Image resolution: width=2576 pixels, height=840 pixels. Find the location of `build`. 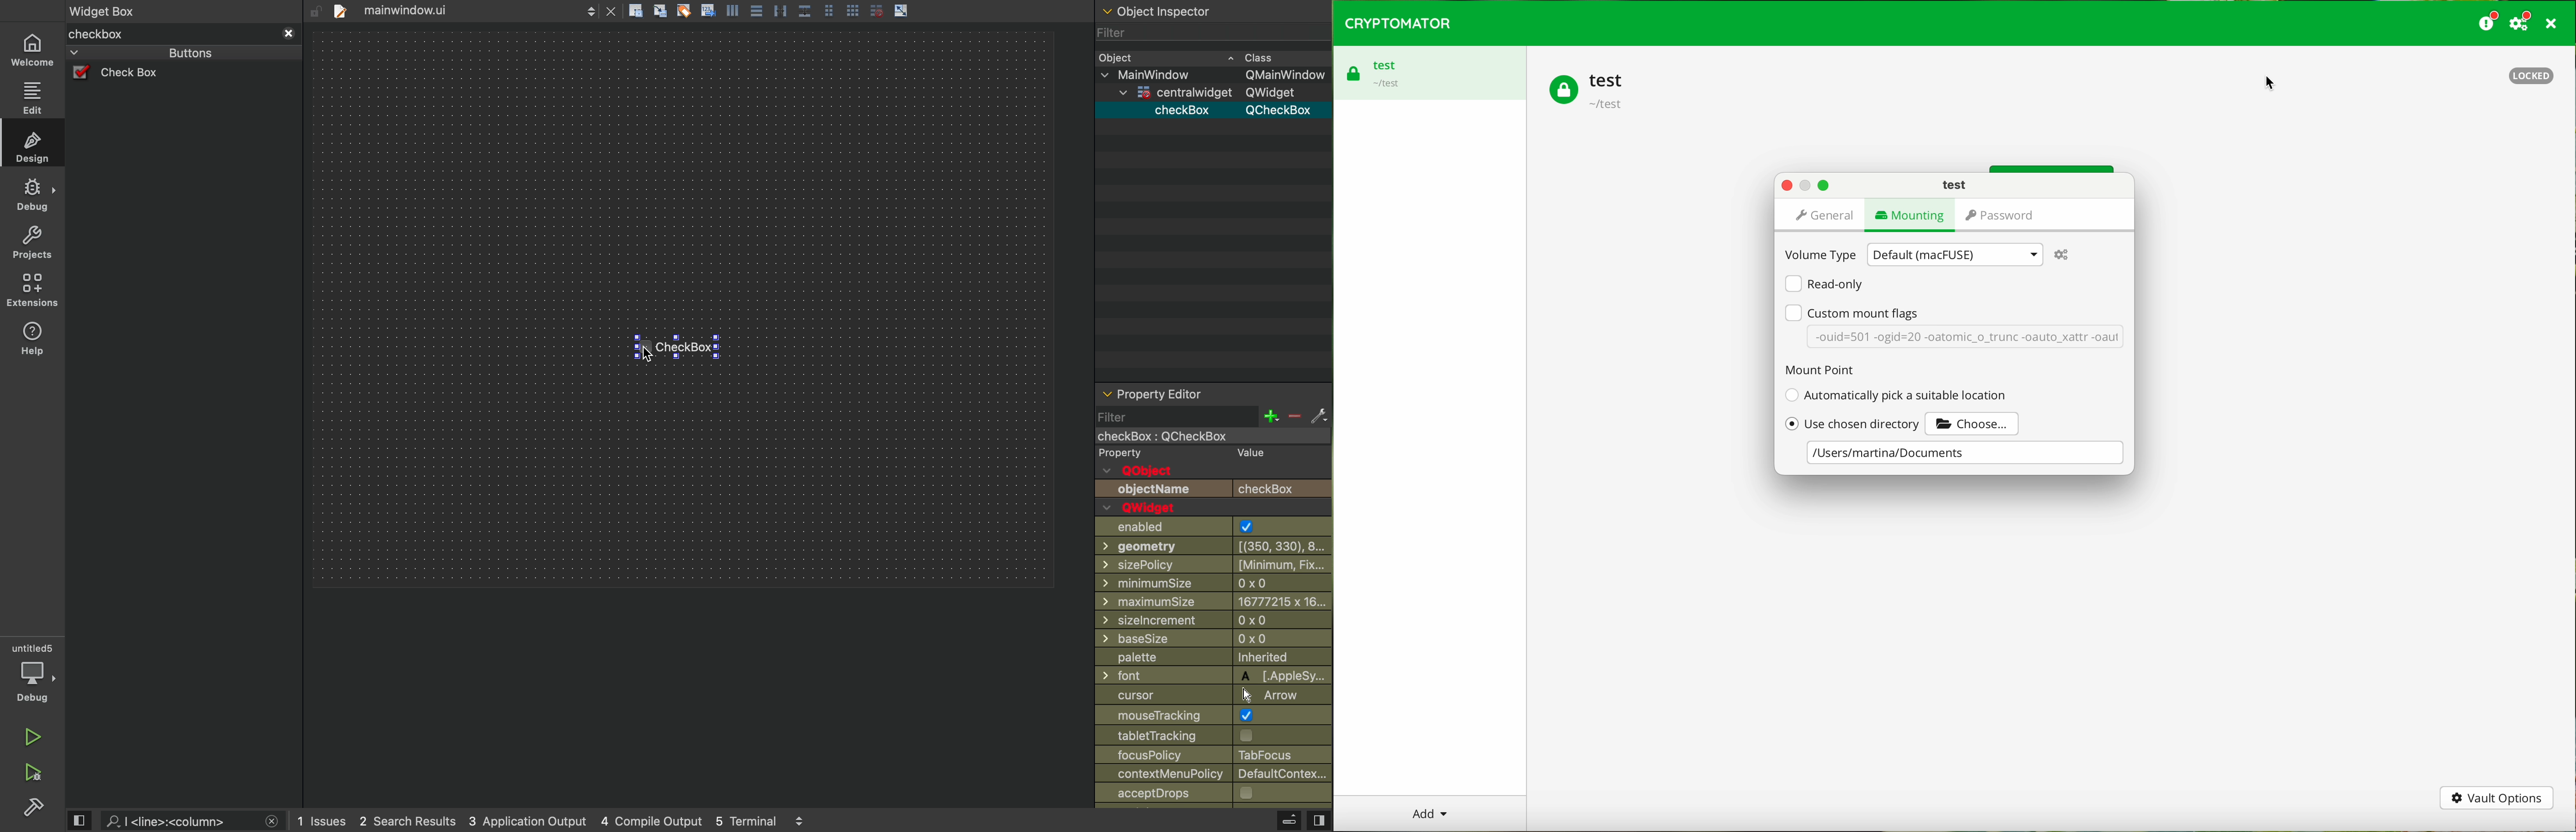

build is located at coordinates (33, 811).